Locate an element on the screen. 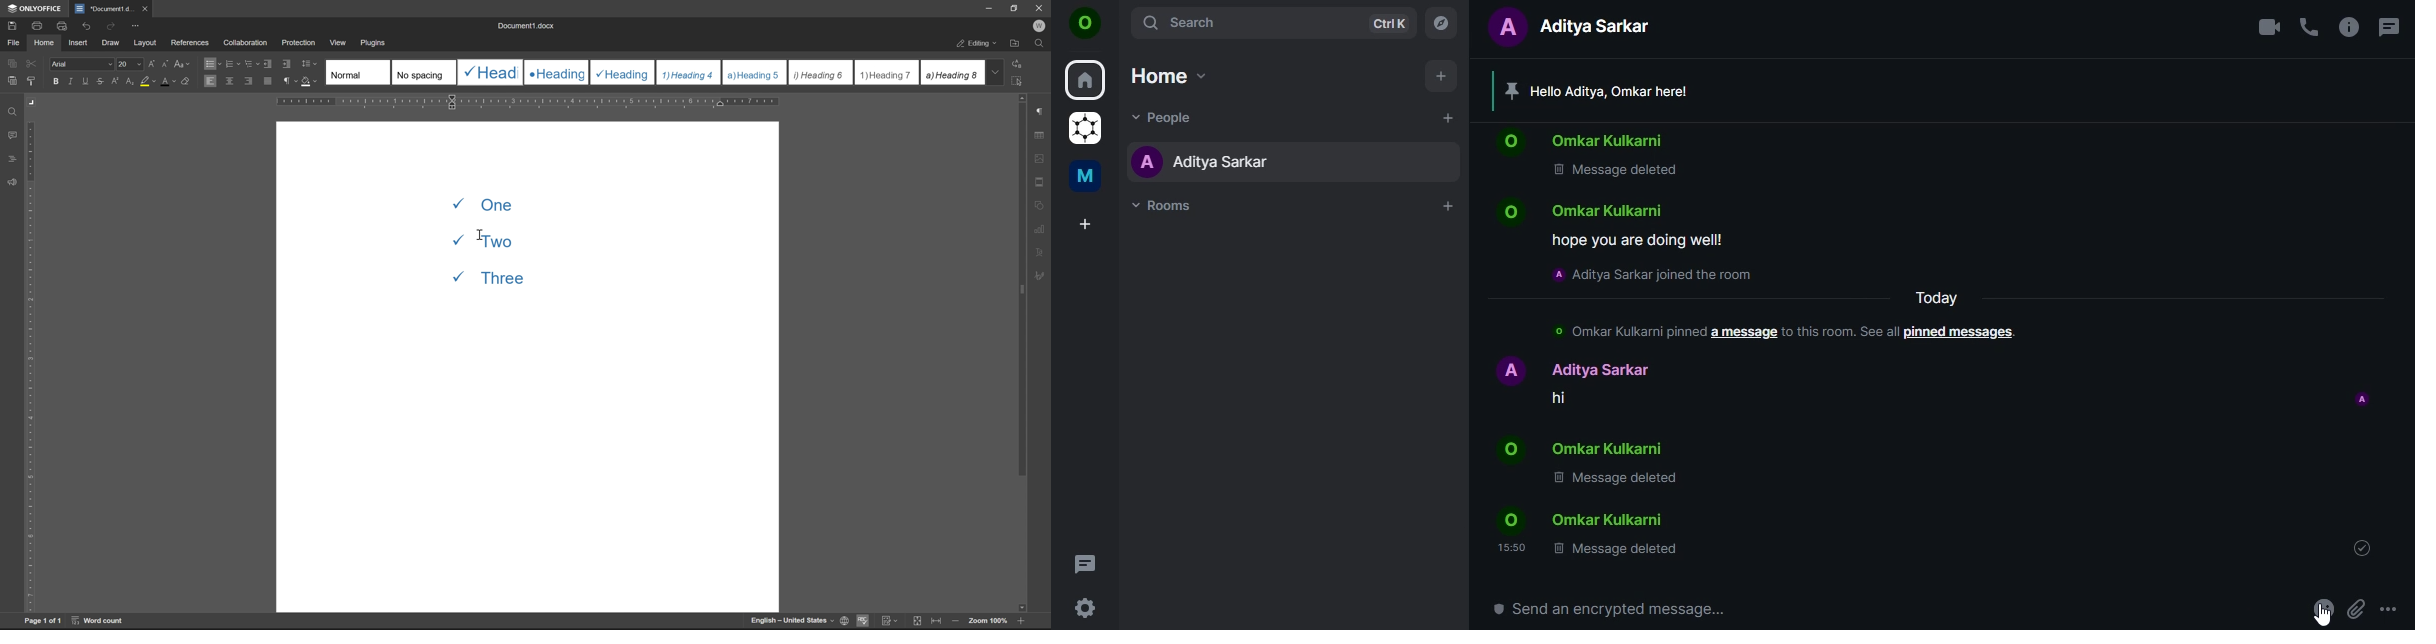 This screenshot has height=644, width=2436. threads is located at coordinates (2389, 27).